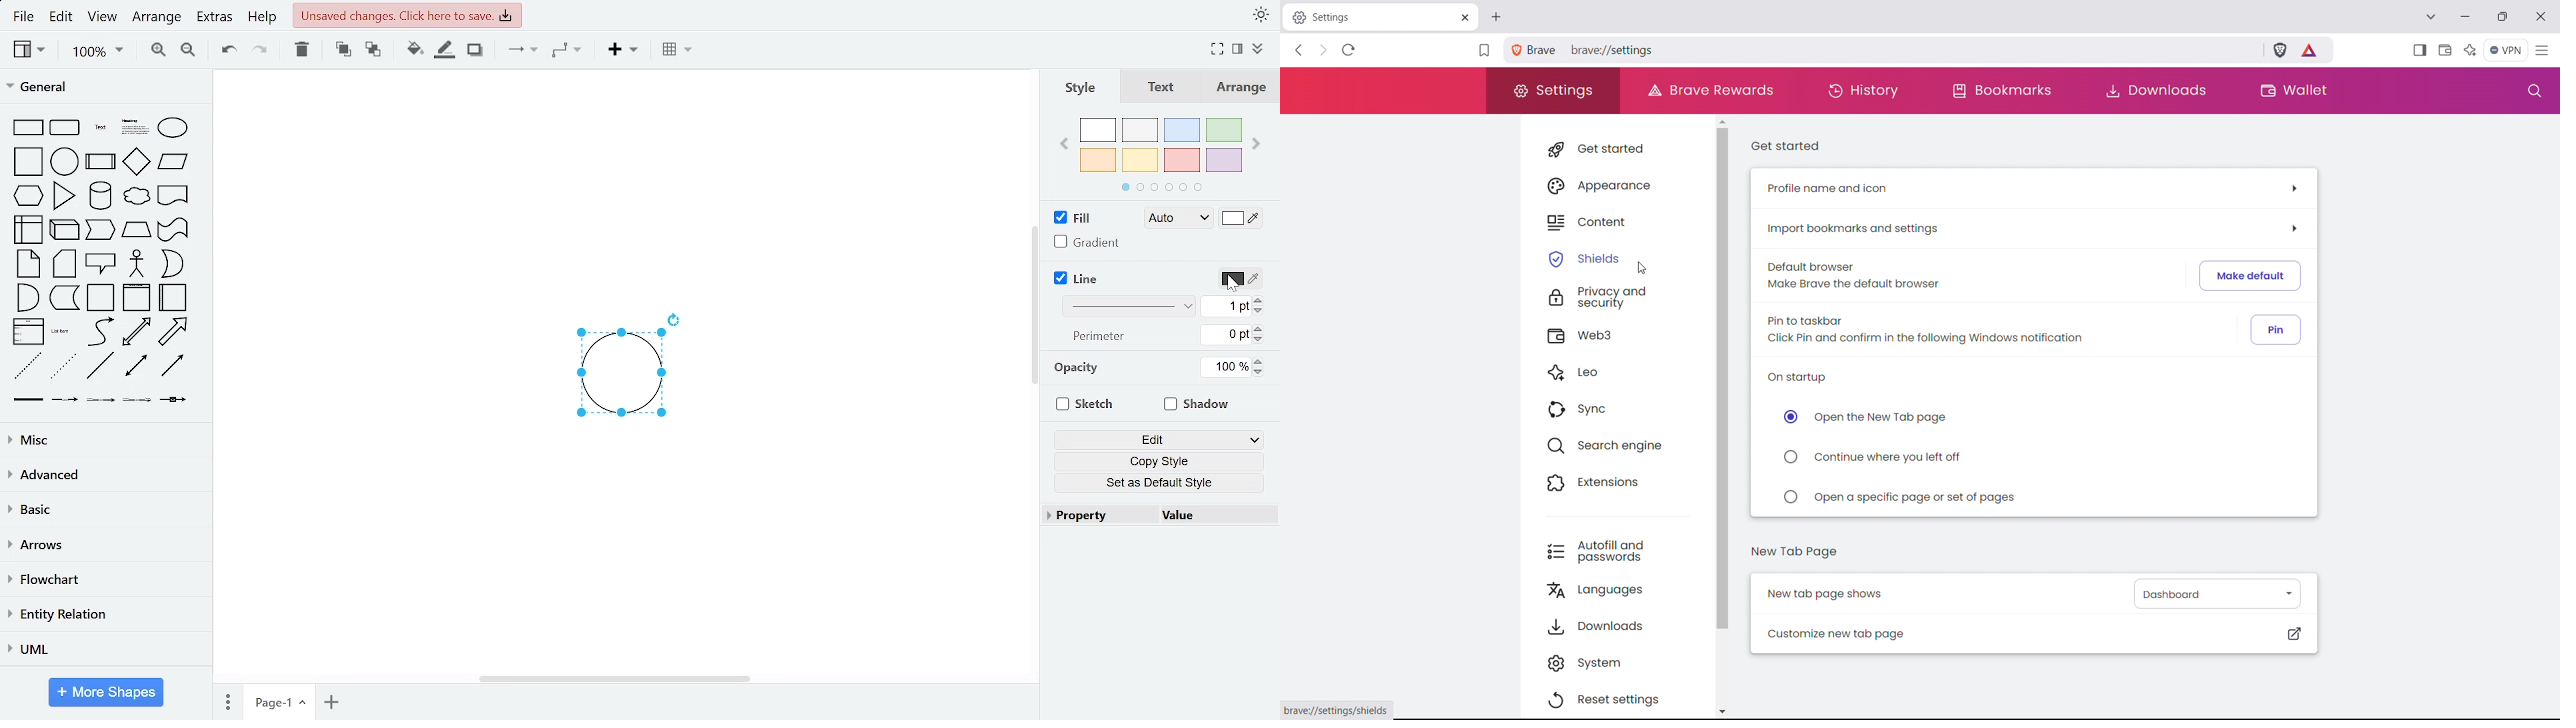  I want to click on rotate diagram, so click(675, 319).